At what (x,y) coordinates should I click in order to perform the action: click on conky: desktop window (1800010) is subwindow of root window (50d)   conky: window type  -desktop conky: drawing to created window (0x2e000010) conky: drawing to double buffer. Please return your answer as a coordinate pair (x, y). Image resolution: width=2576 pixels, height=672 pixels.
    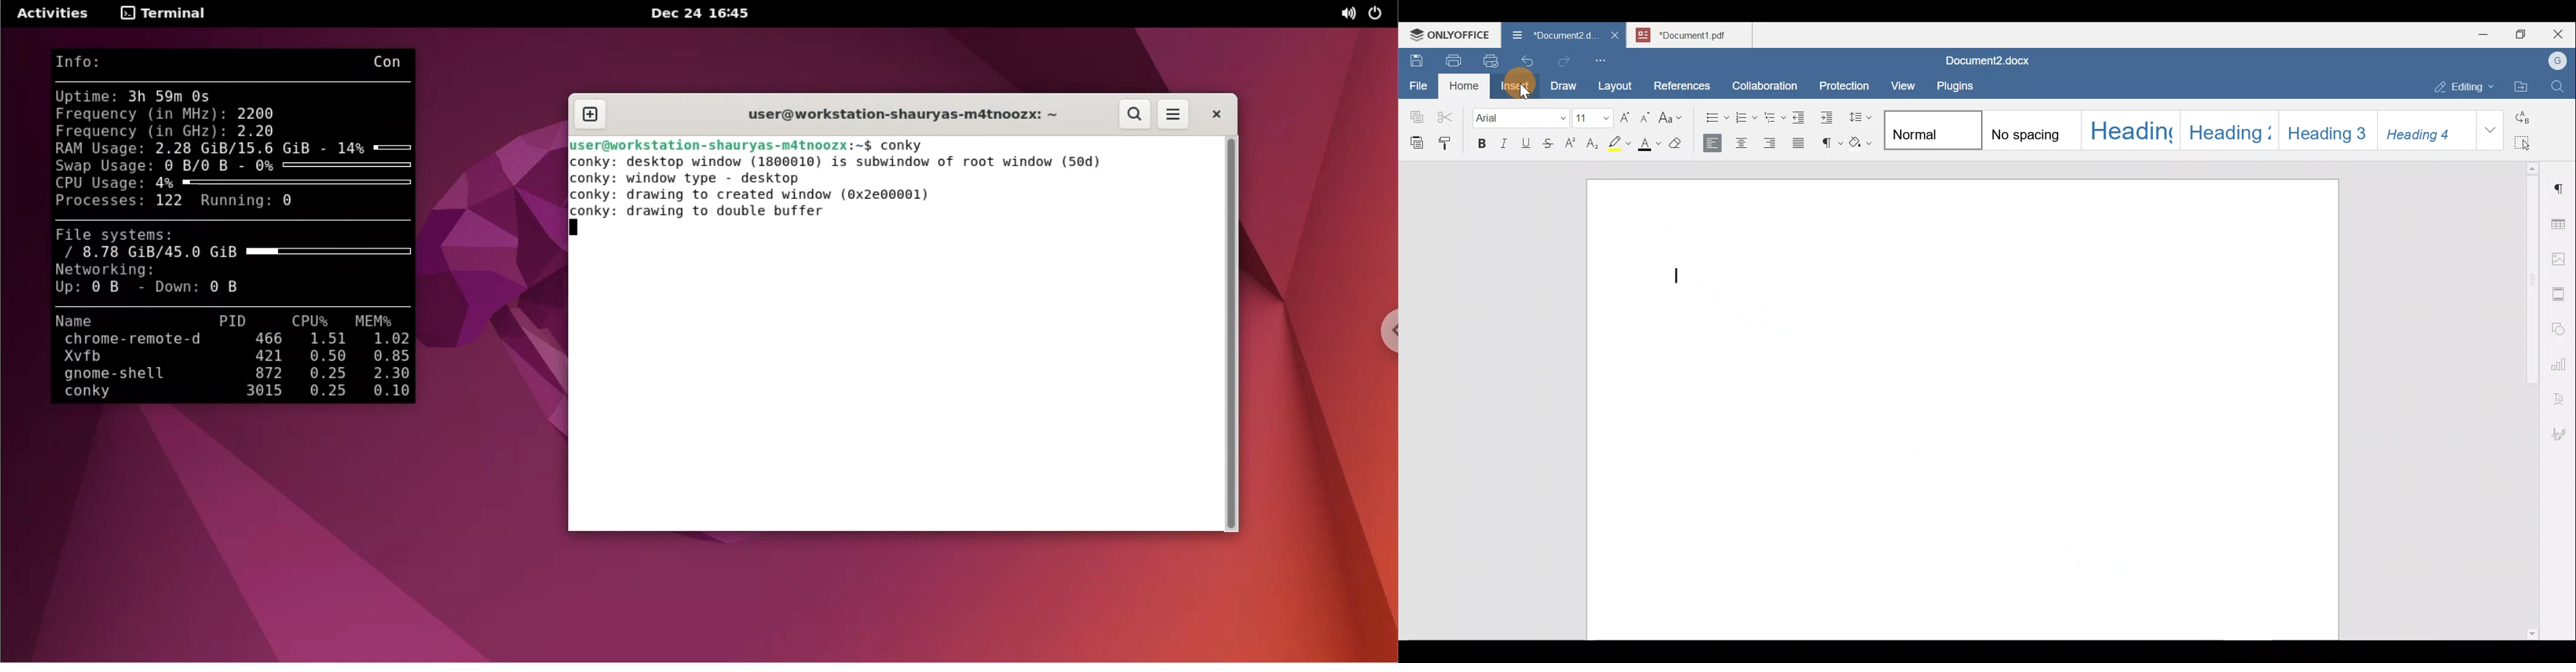
    Looking at the image, I should click on (894, 203).